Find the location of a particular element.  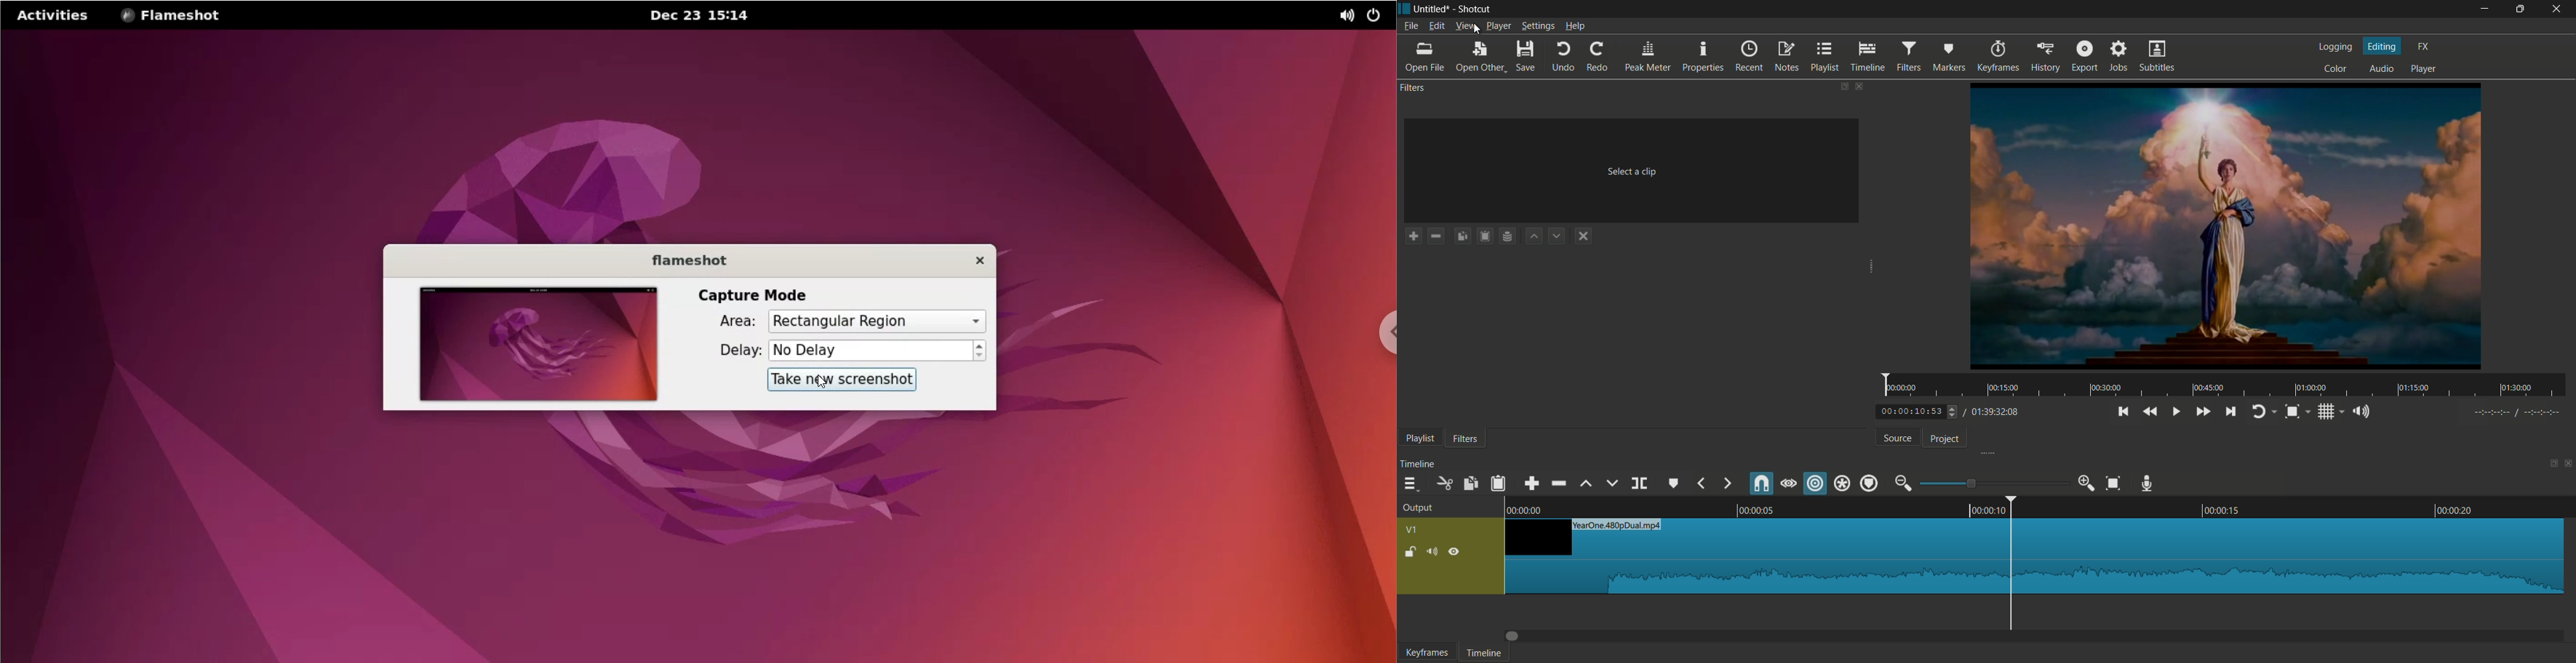

remove a filter is located at coordinates (1435, 236).